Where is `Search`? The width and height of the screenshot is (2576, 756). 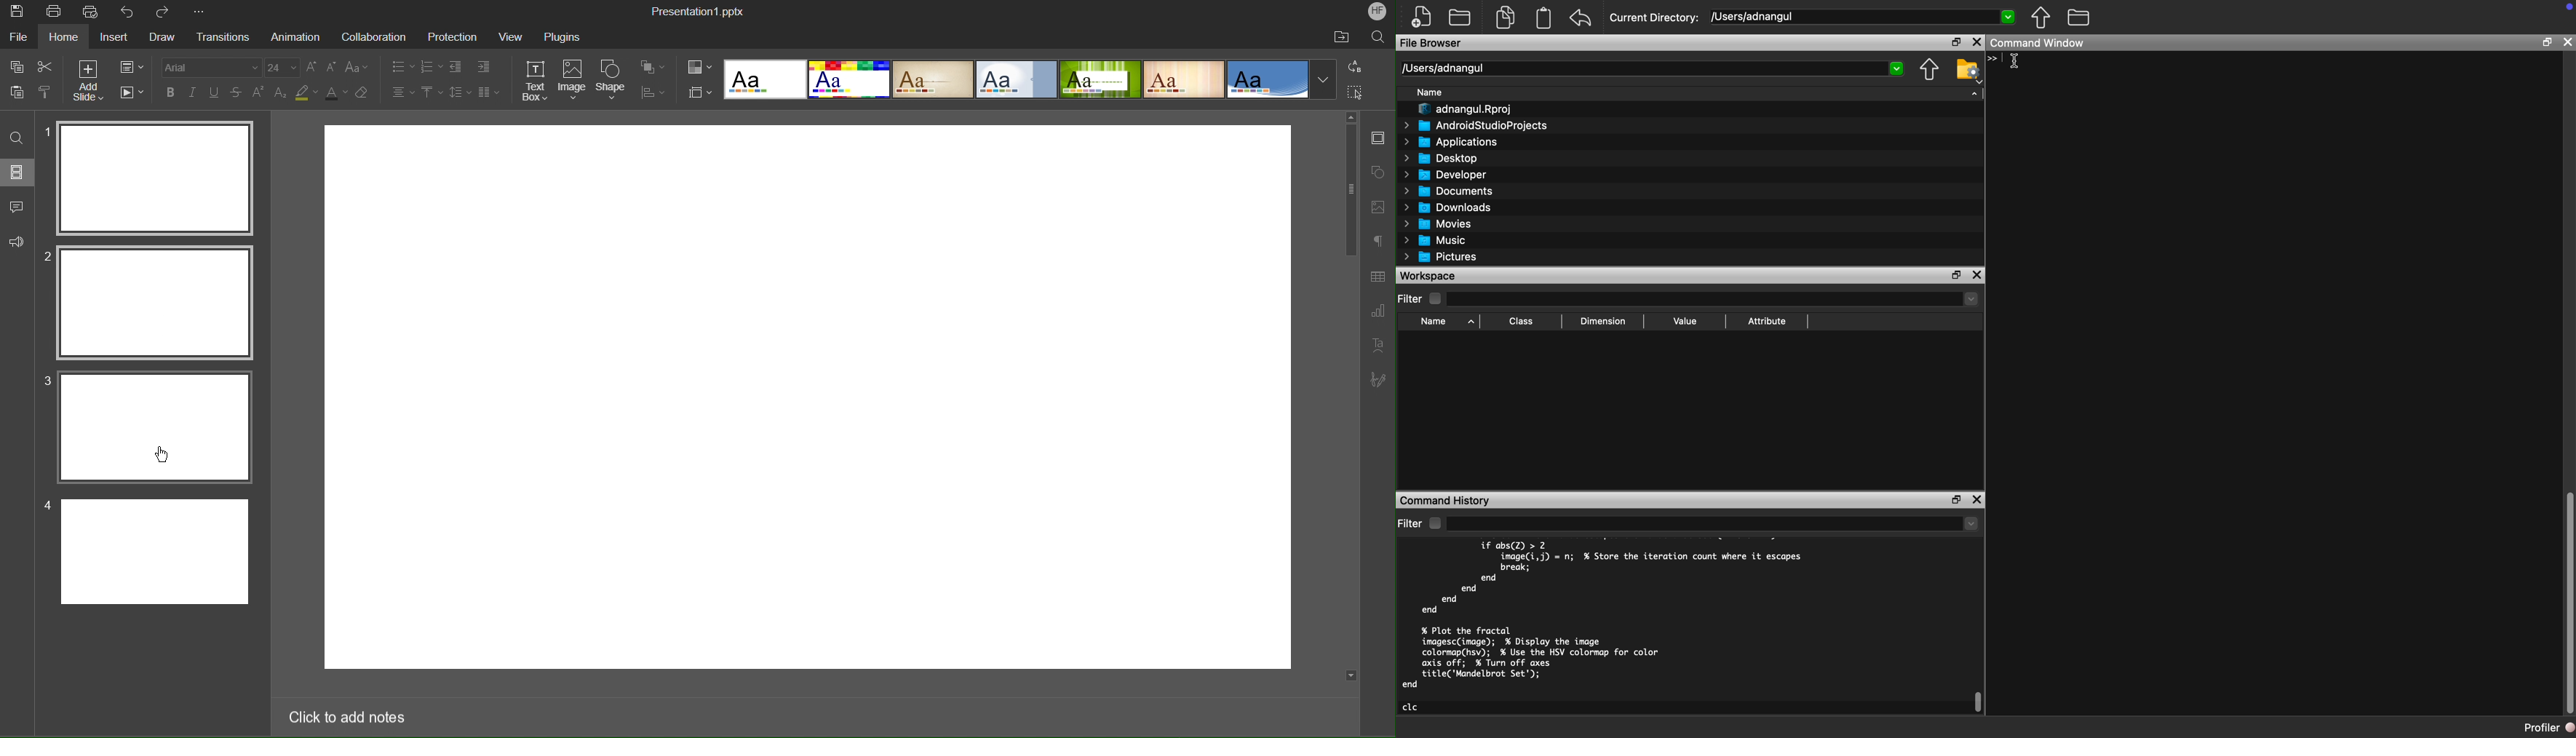
Search is located at coordinates (1379, 38).